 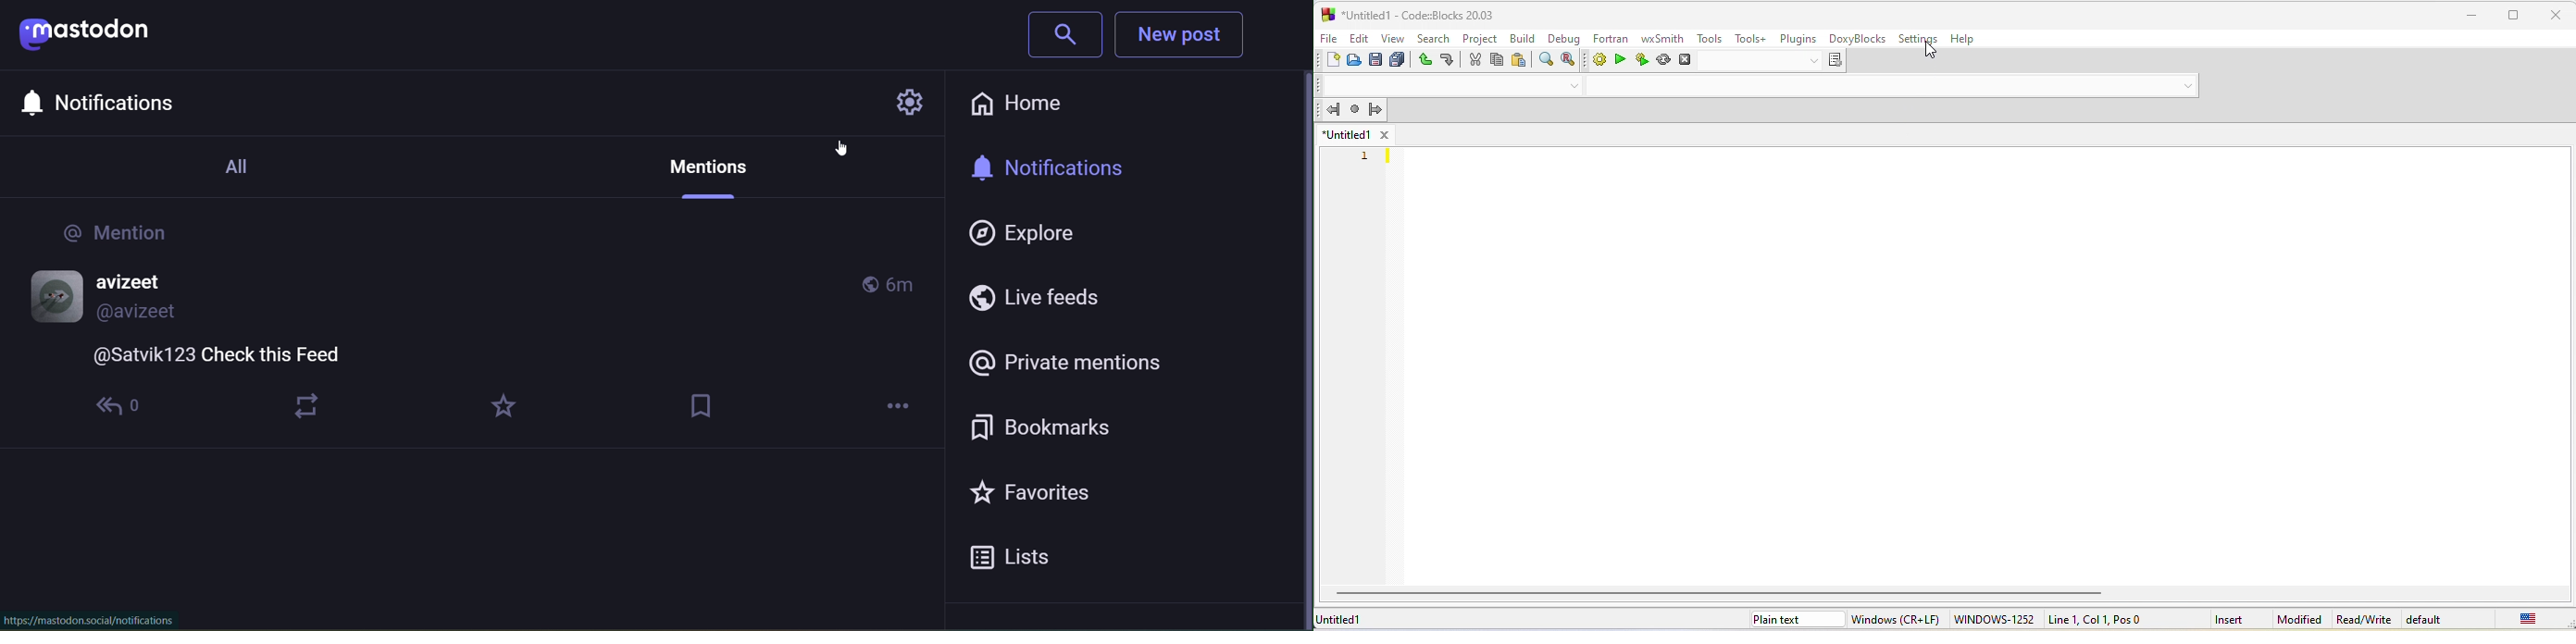 What do you see at coordinates (1479, 39) in the screenshot?
I see `project` at bounding box center [1479, 39].